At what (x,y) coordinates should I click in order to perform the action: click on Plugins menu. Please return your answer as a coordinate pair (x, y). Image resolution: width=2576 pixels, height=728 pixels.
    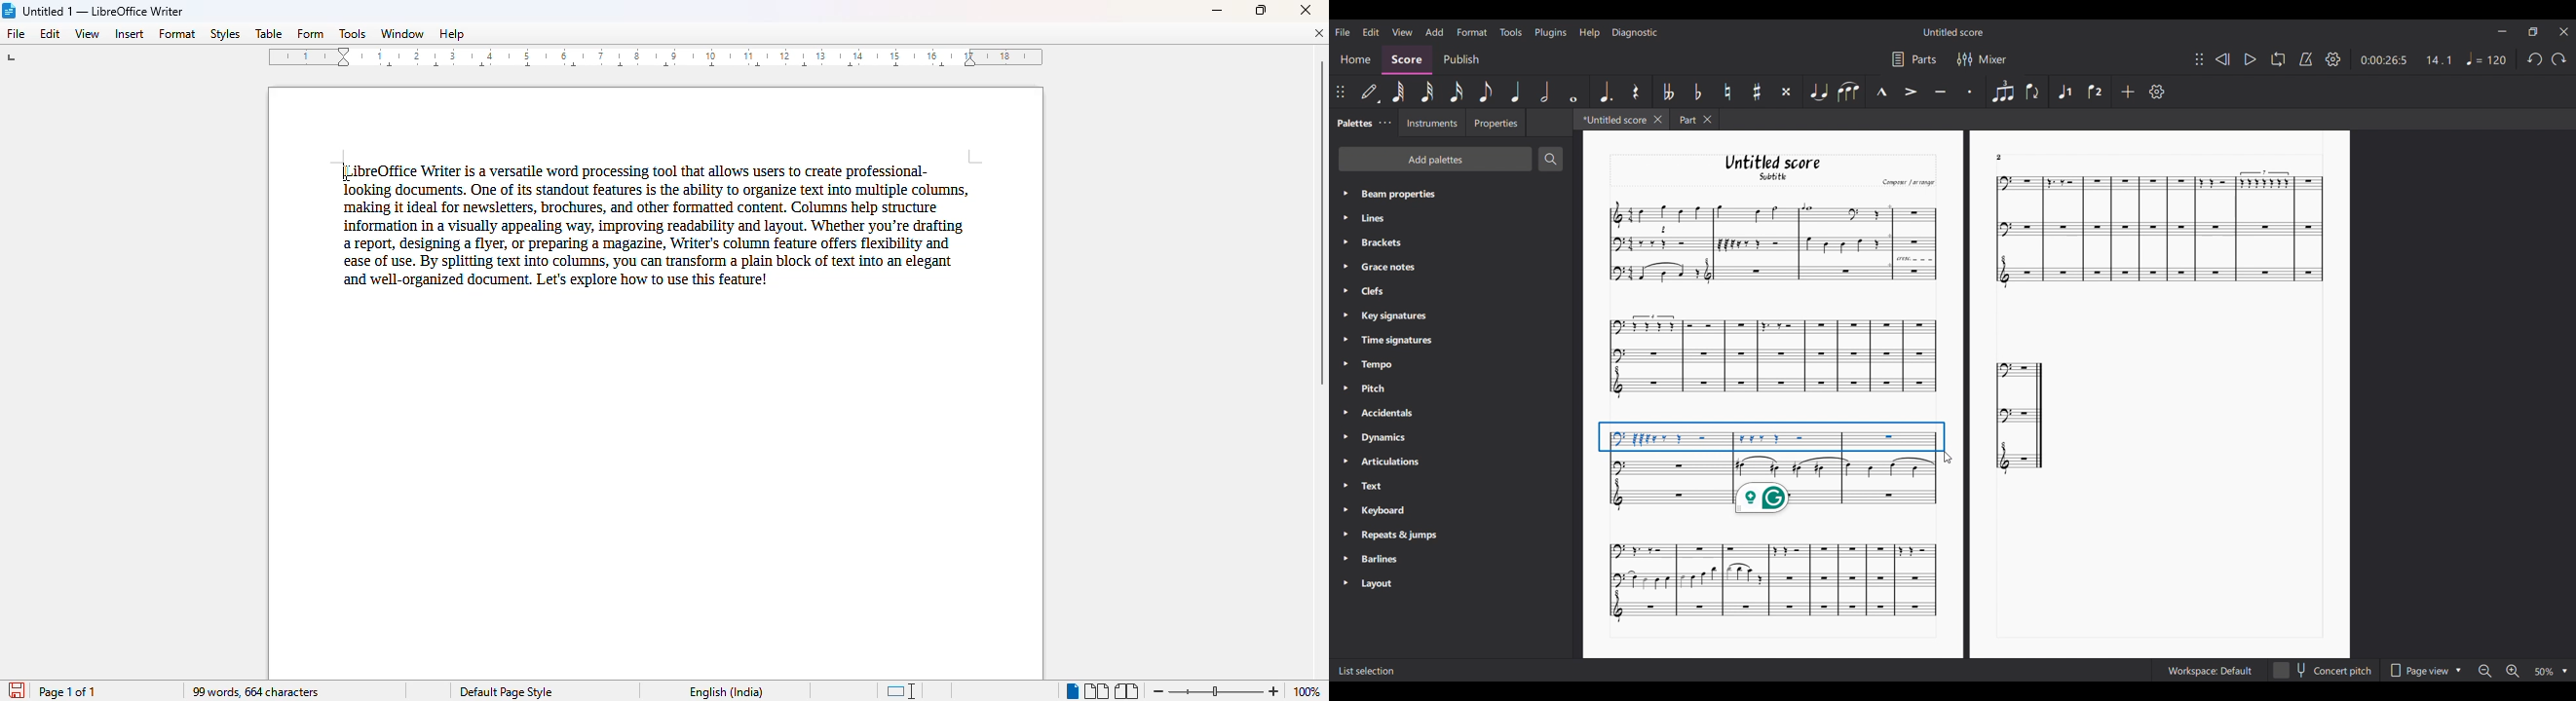
    Looking at the image, I should click on (1550, 33).